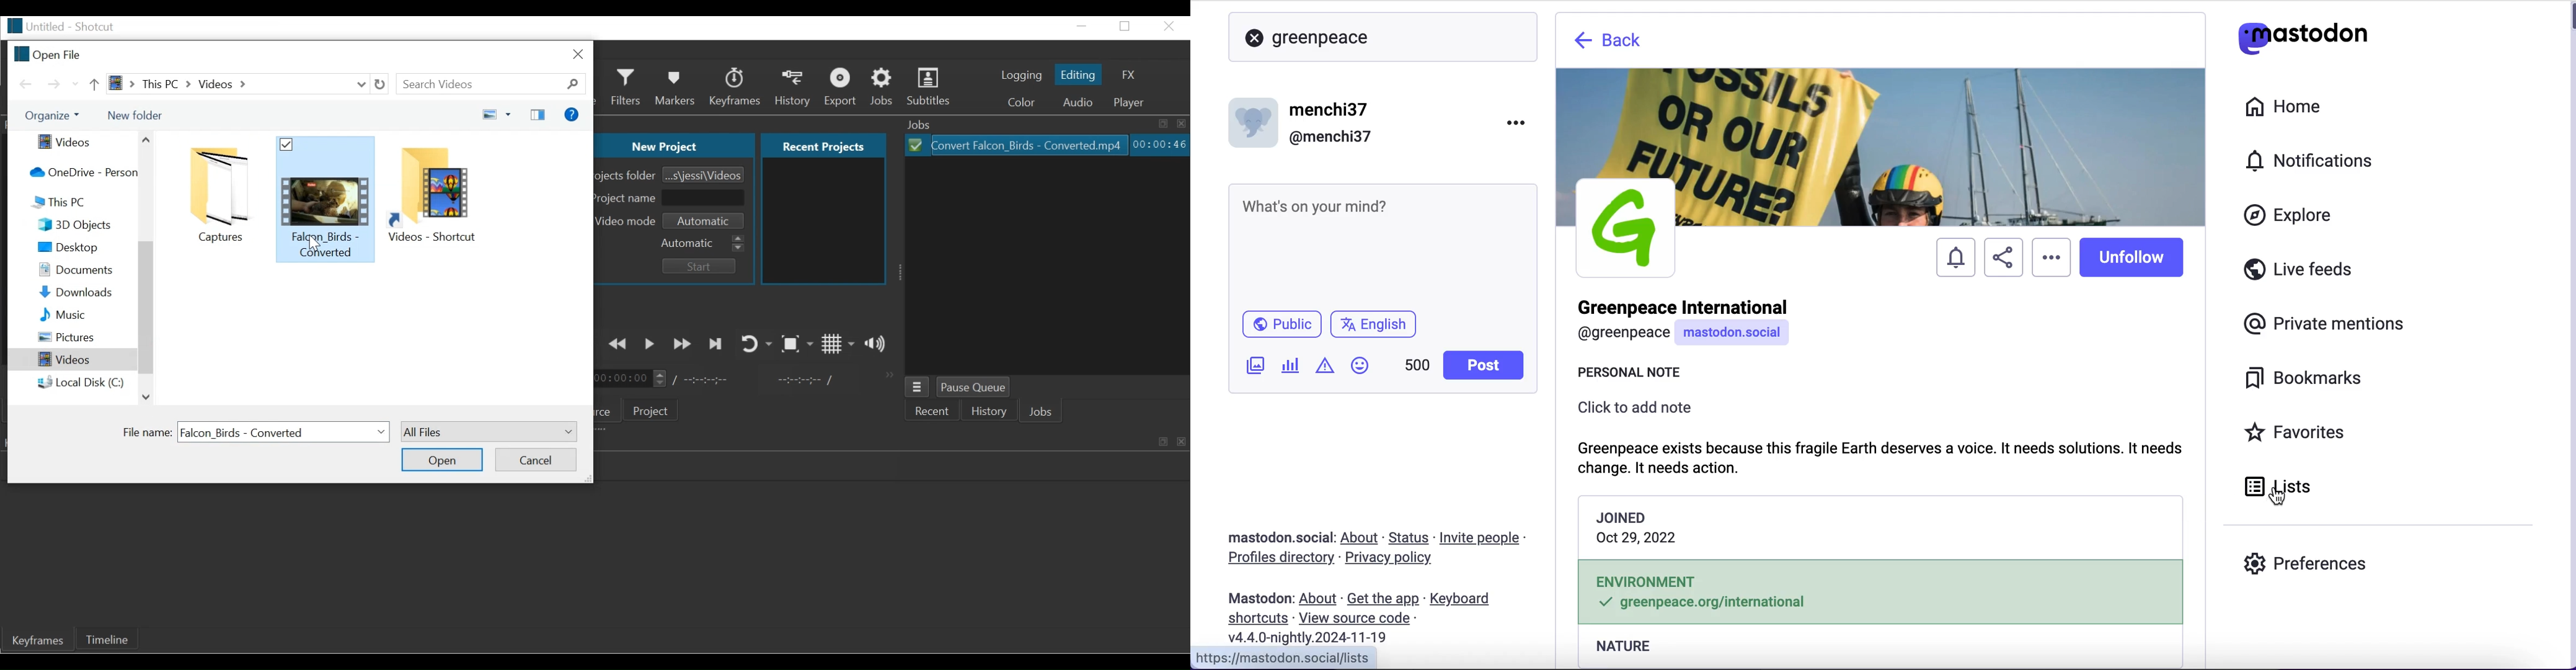 The width and height of the screenshot is (2576, 672). I want to click on close, so click(1254, 39).